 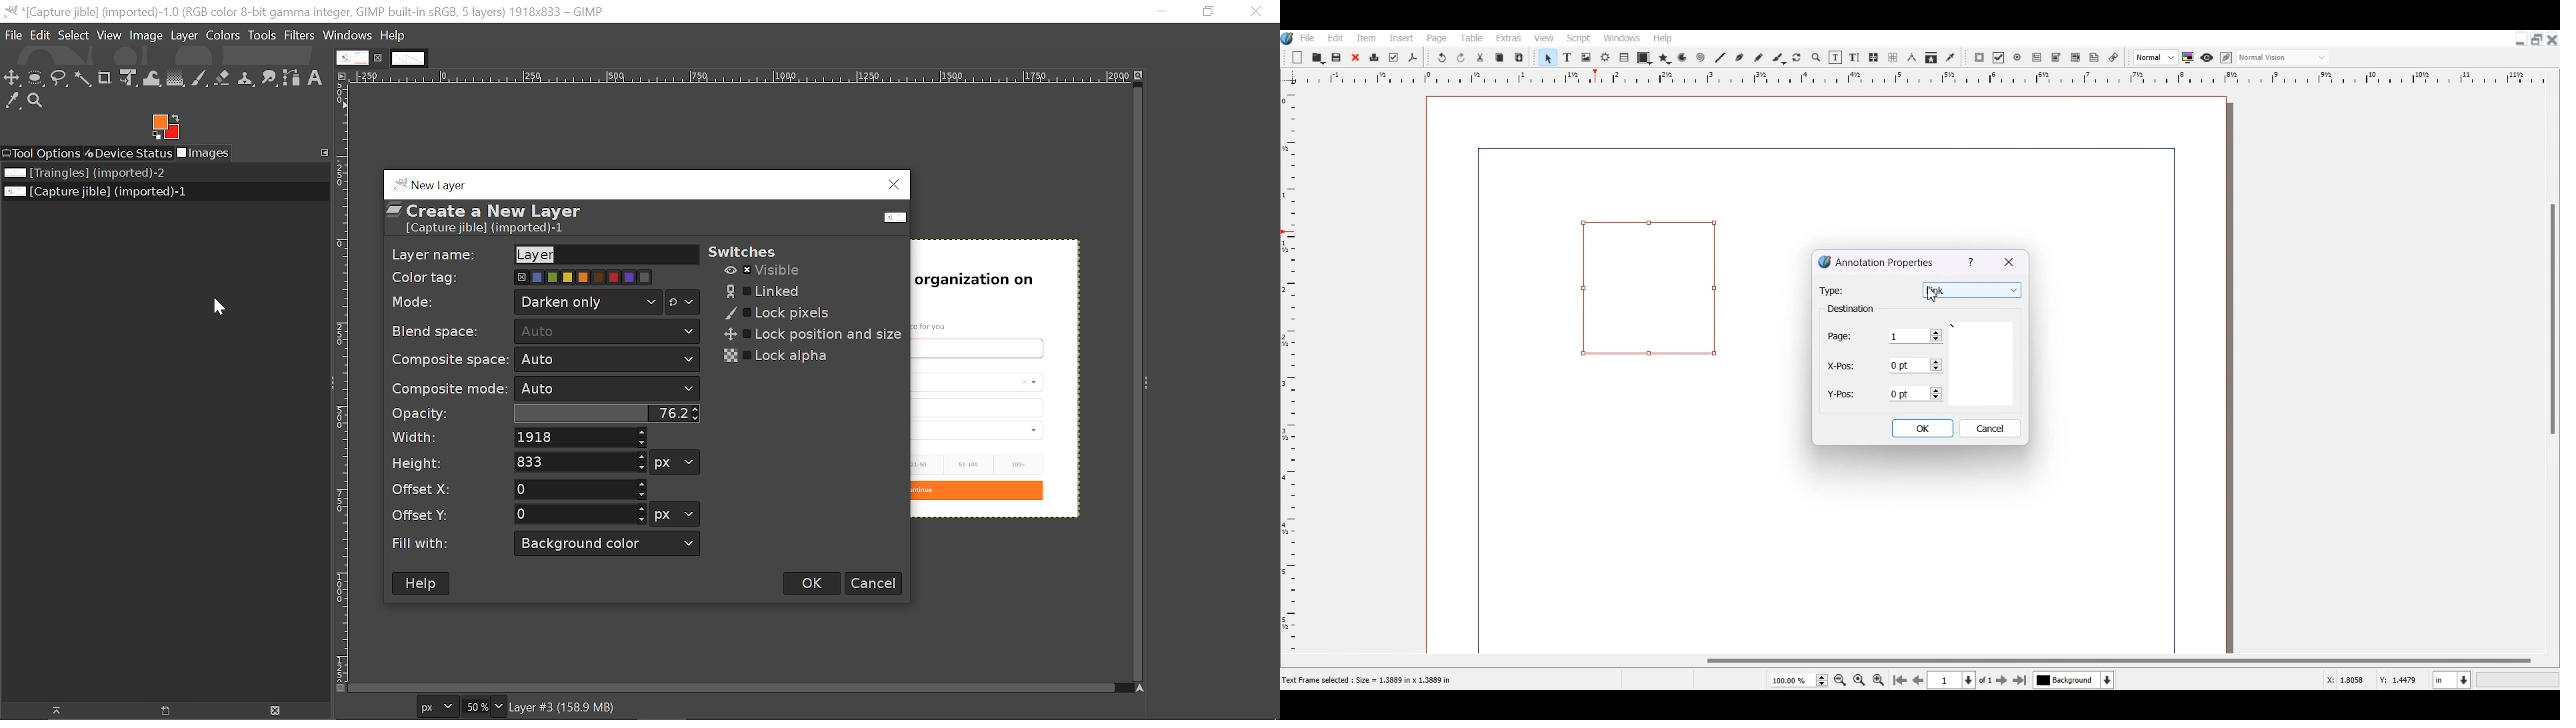 What do you see at coordinates (2284, 56) in the screenshot?
I see `Select the visual appearance on display` at bounding box center [2284, 56].